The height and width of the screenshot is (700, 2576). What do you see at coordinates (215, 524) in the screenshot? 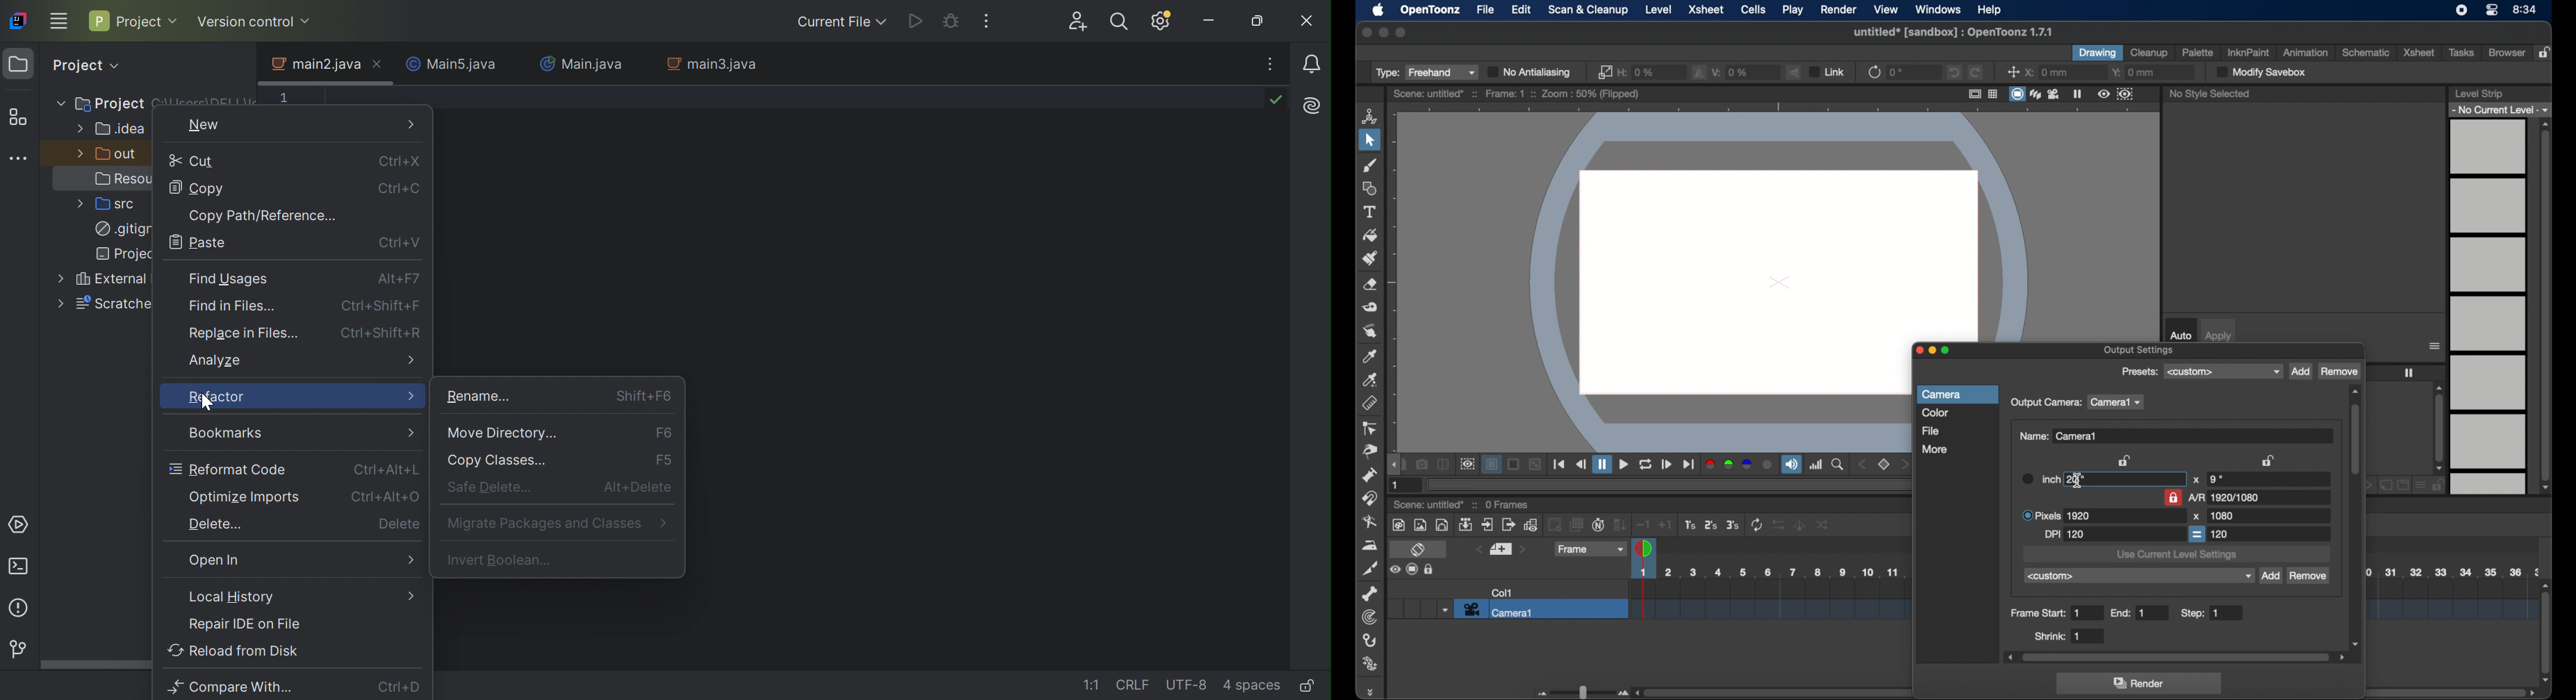
I see `Delete...` at bounding box center [215, 524].